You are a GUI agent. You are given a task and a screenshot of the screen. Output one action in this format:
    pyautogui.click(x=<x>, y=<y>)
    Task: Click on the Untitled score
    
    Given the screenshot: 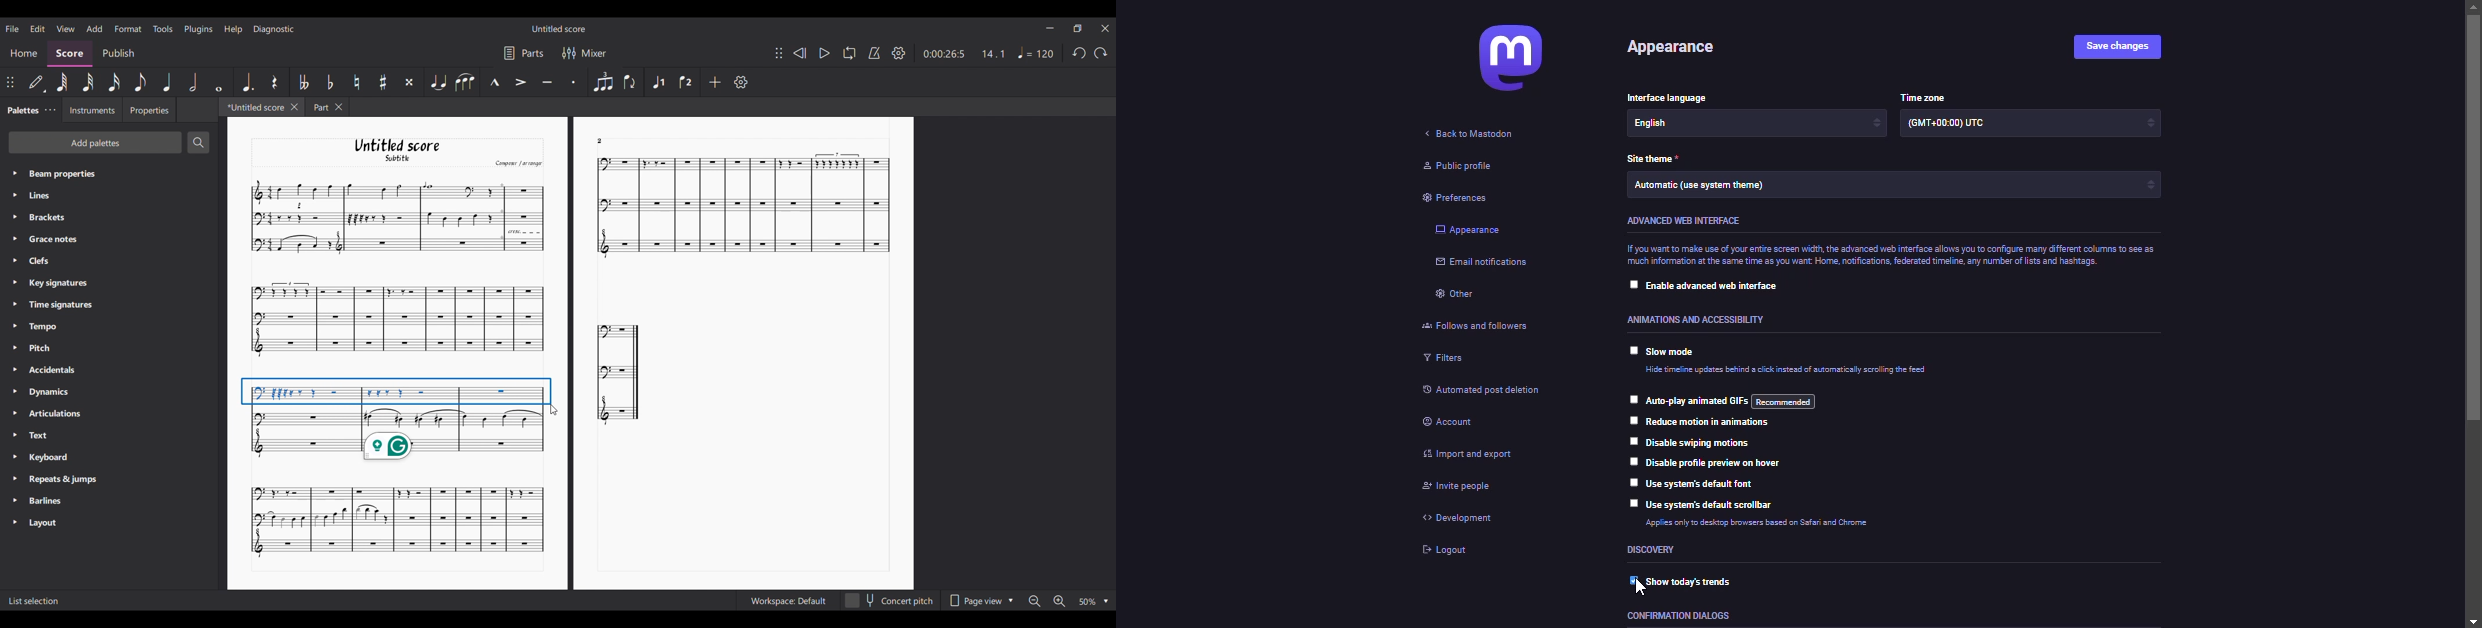 What is the action you would take?
    pyautogui.click(x=559, y=29)
    